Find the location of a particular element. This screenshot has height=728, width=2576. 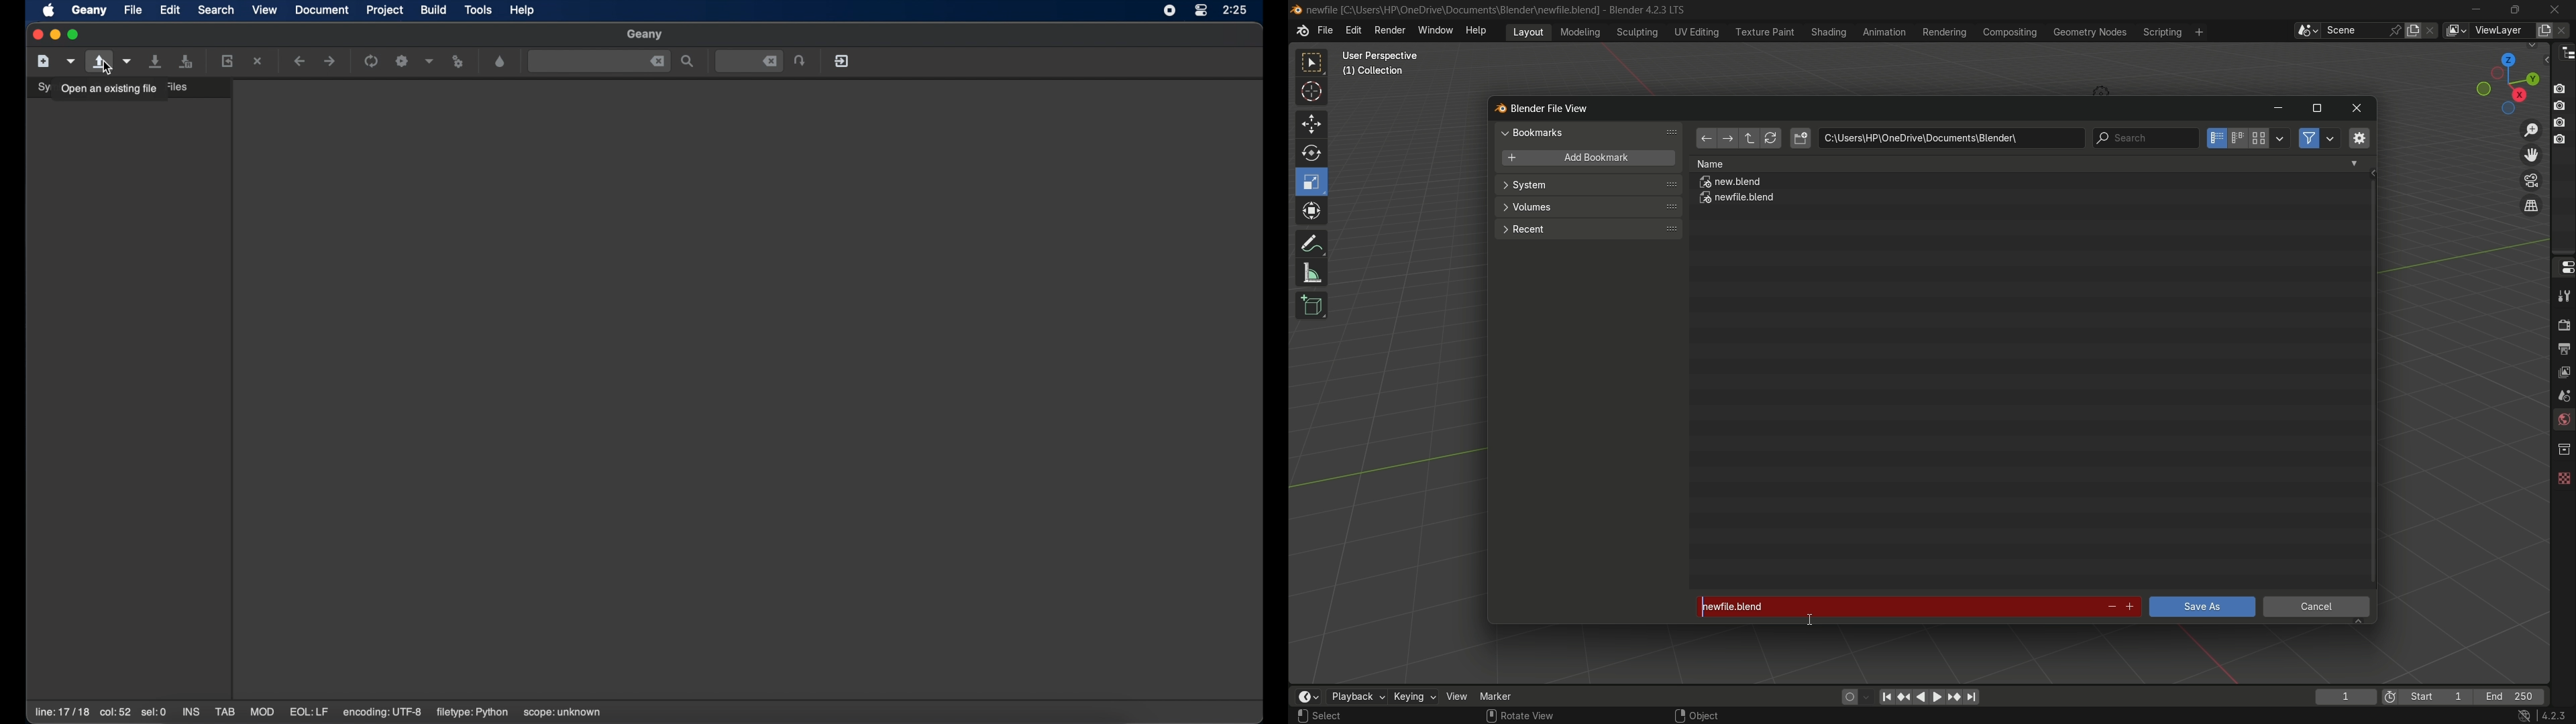

document is located at coordinates (321, 9).